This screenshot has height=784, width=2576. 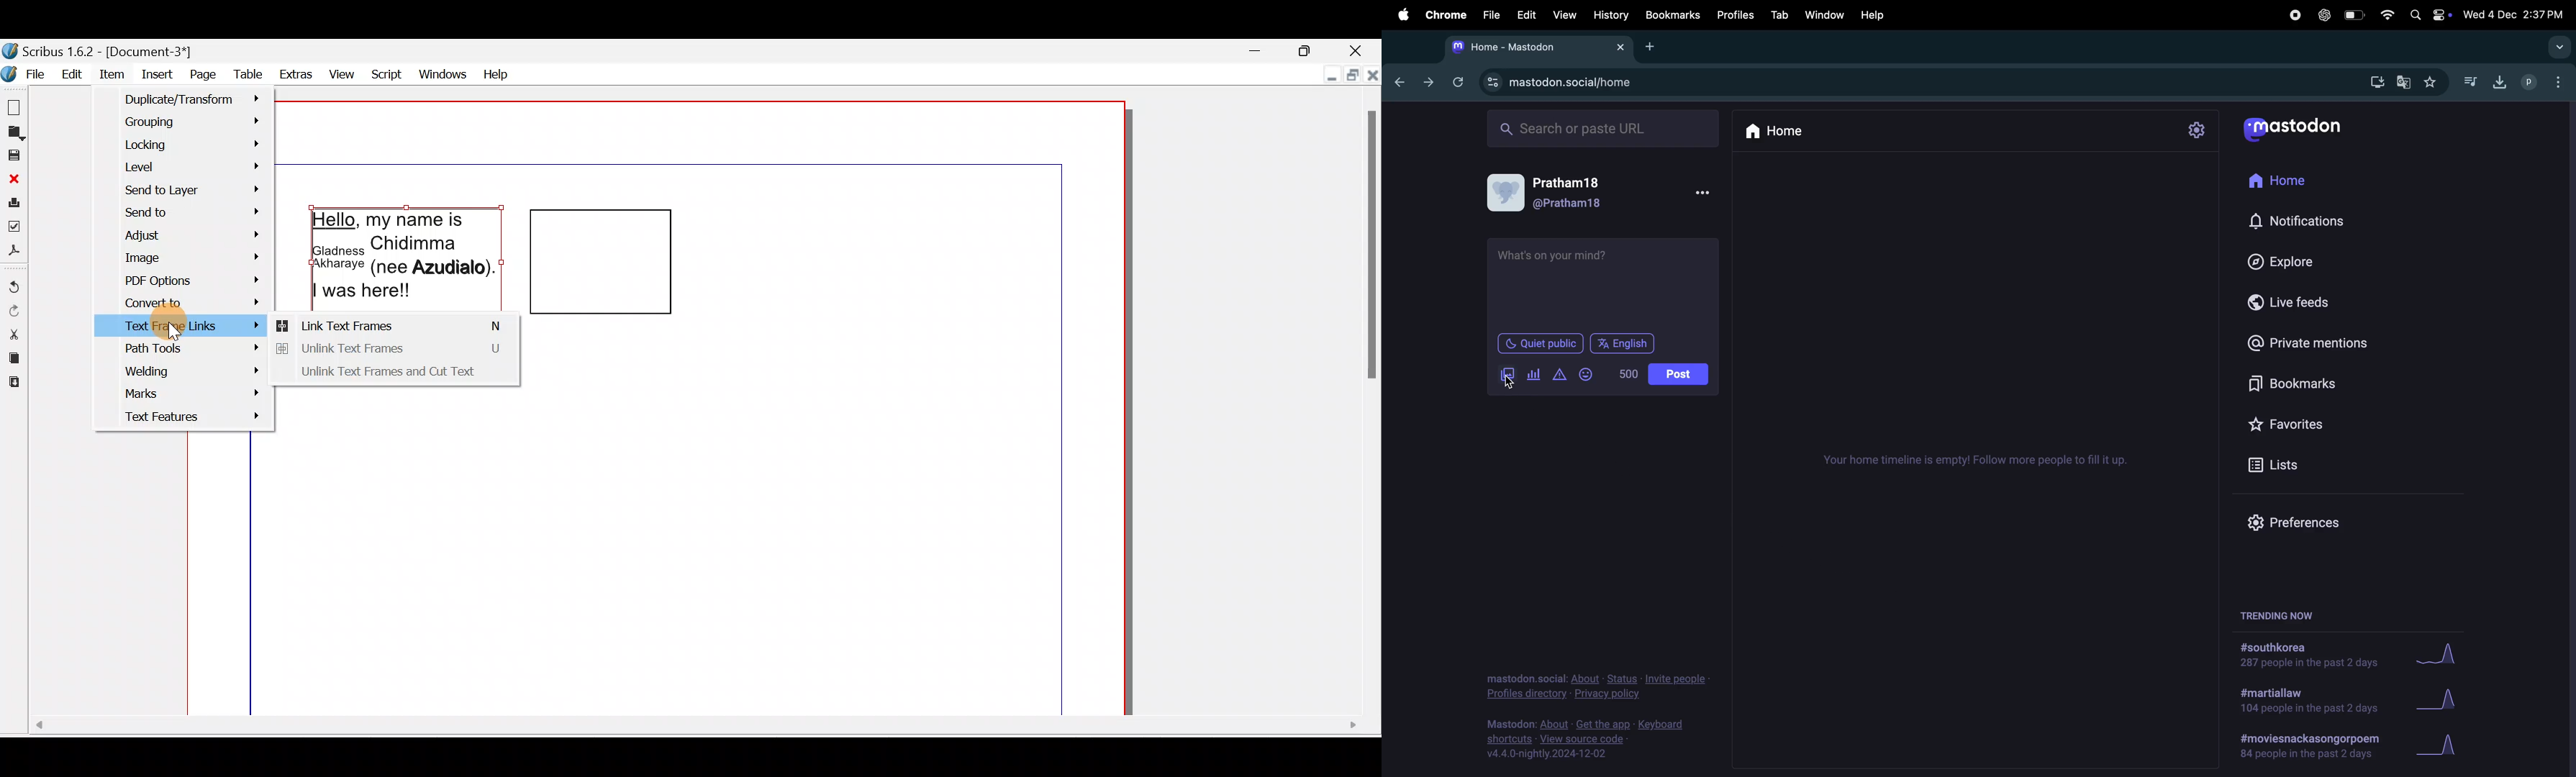 I want to click on Minimise, so click(x=1255, y=50).